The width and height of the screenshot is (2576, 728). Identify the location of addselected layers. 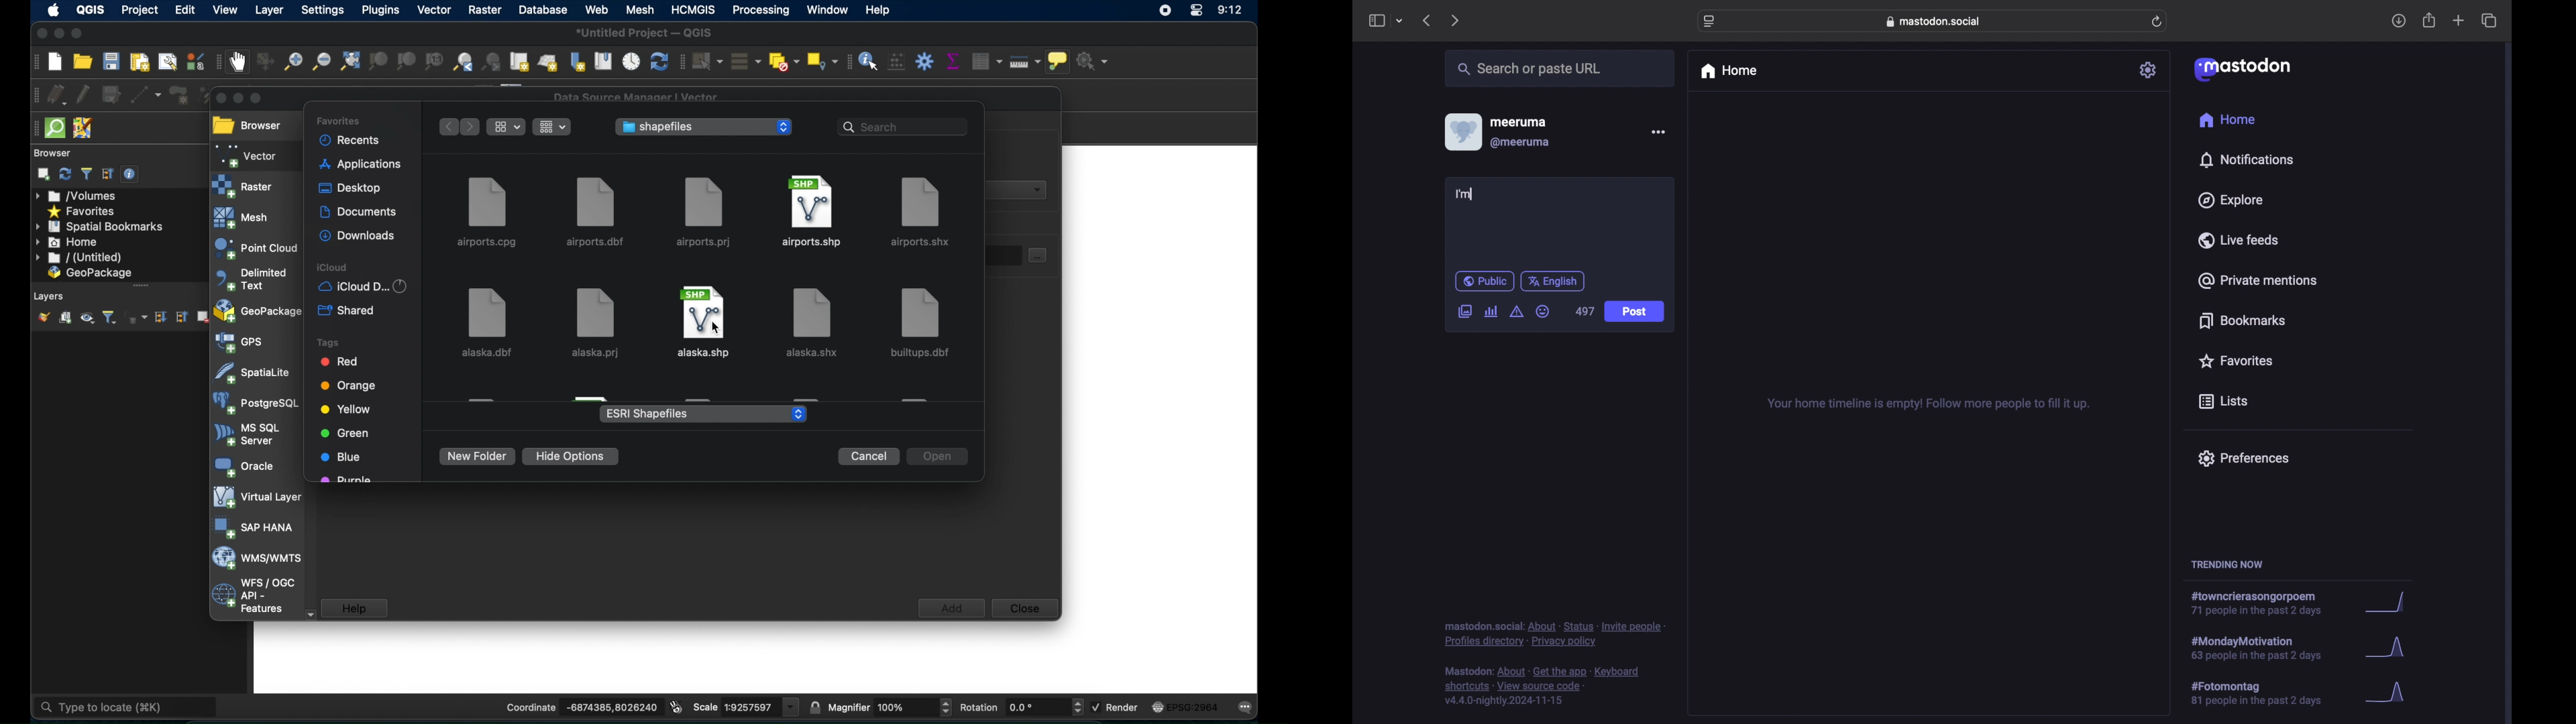
(43, 174).